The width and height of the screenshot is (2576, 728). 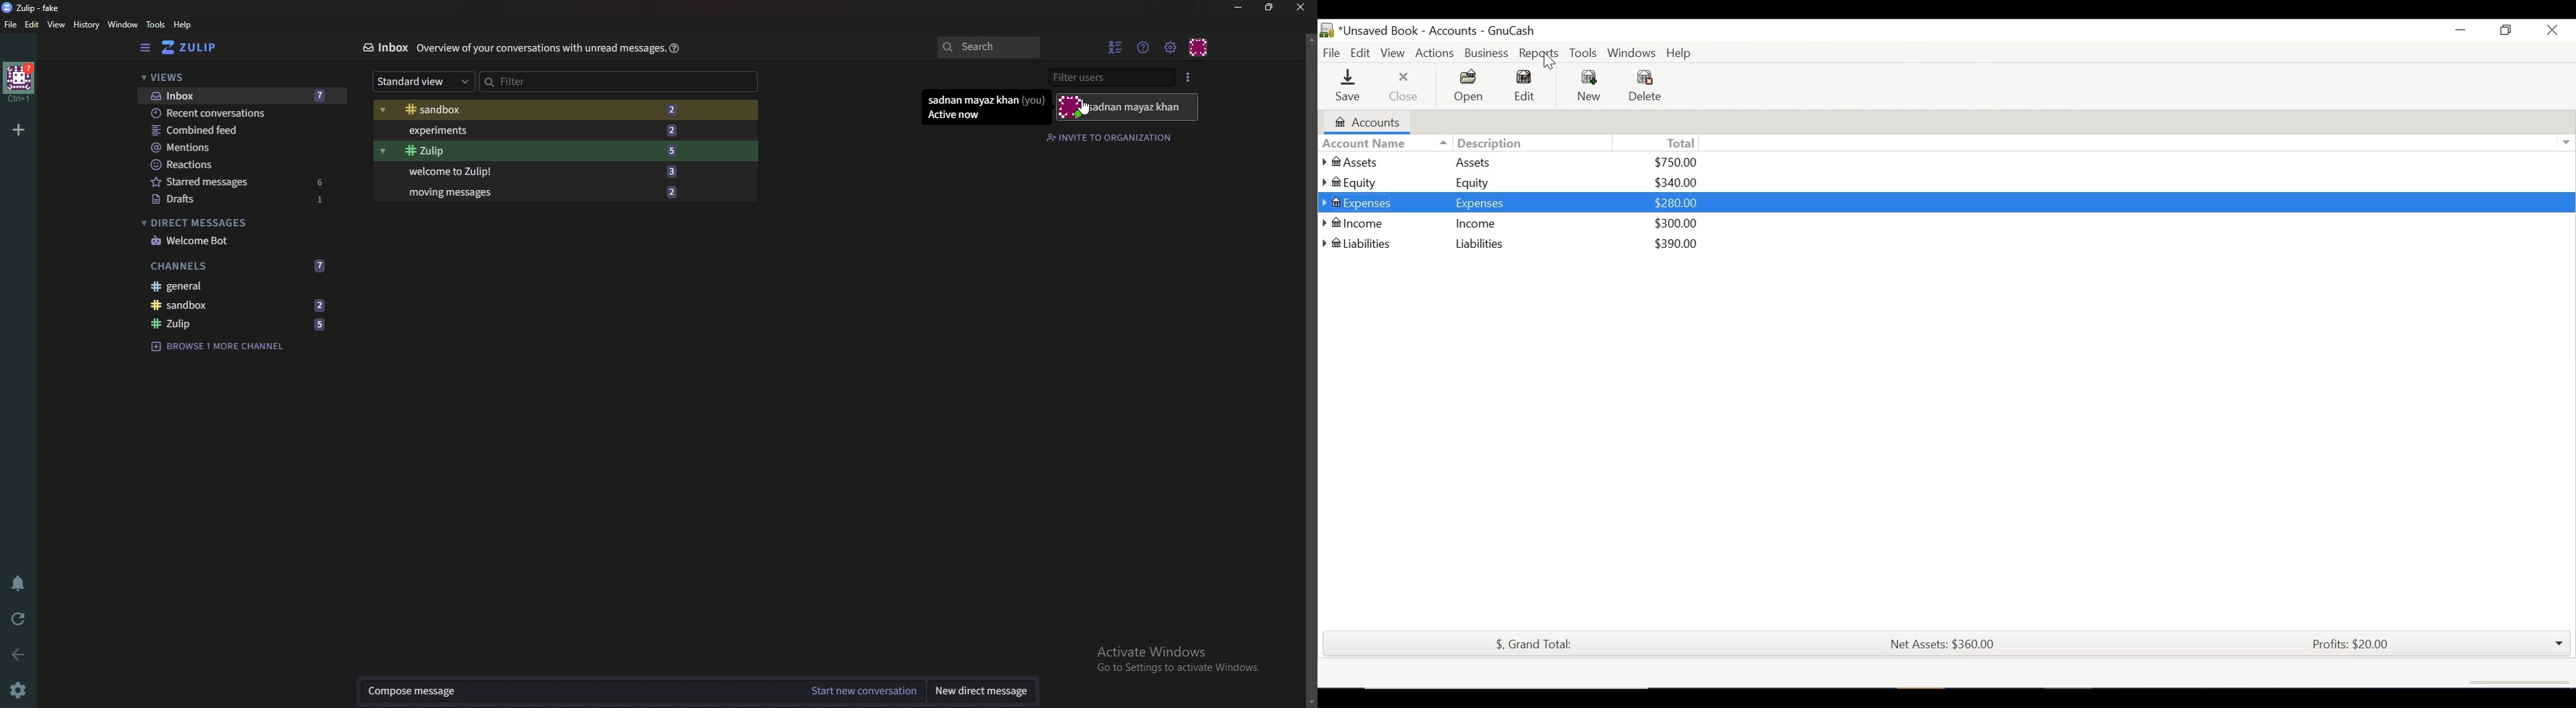 What do you see at coordinates (1084, 110) in the screenshot?
I see `cursor` at bounding box center [1084, 110].